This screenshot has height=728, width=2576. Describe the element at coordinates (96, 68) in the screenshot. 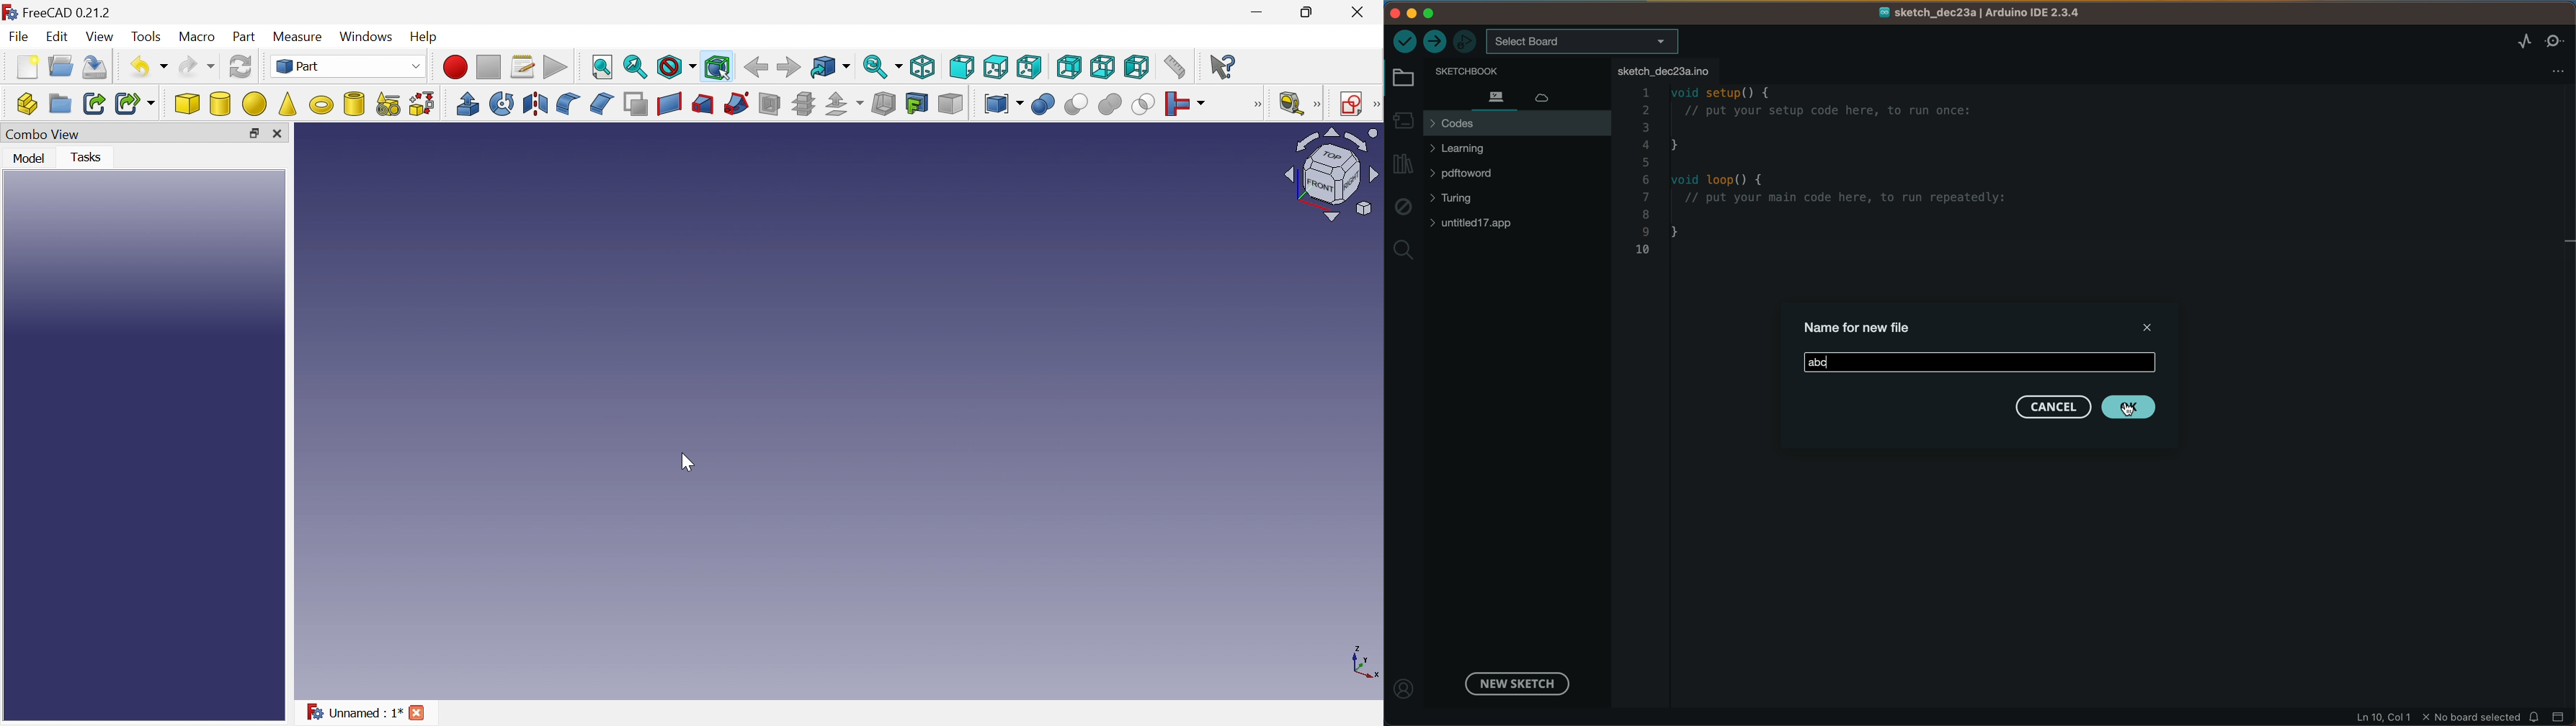

I see `Save` at that location.